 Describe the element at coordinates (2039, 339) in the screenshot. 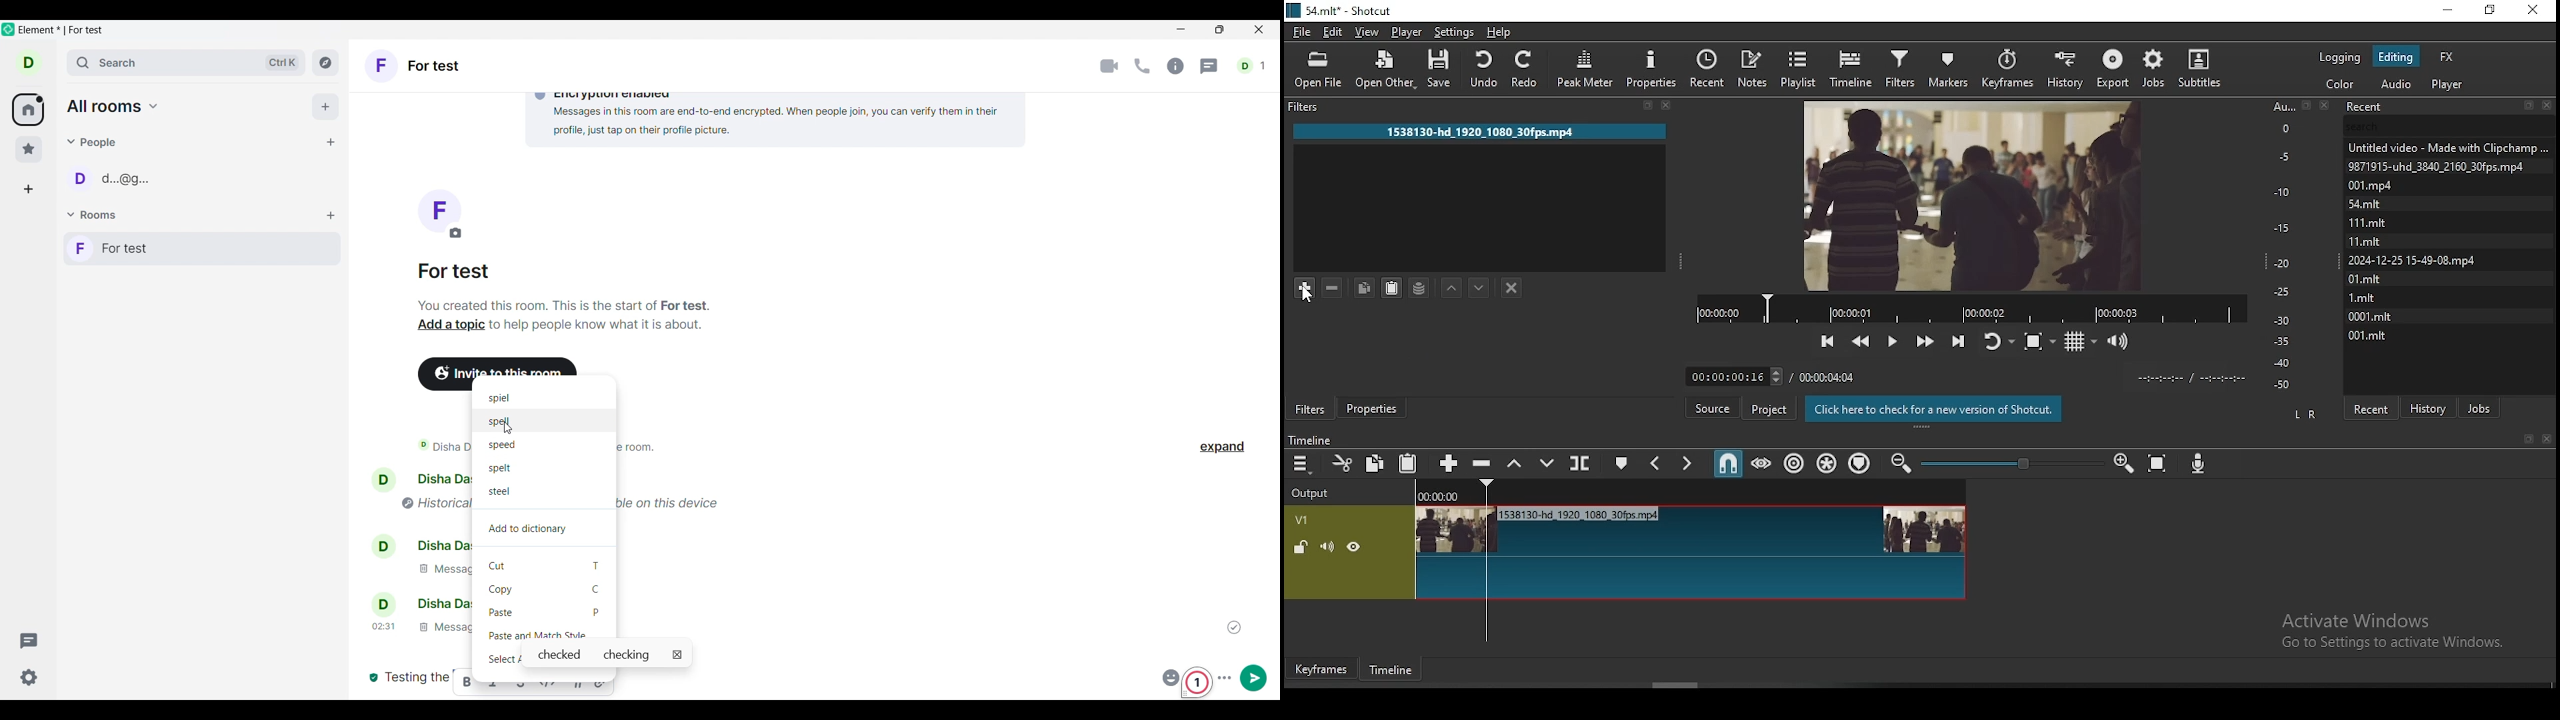

I see `toggle zoom` at that location.